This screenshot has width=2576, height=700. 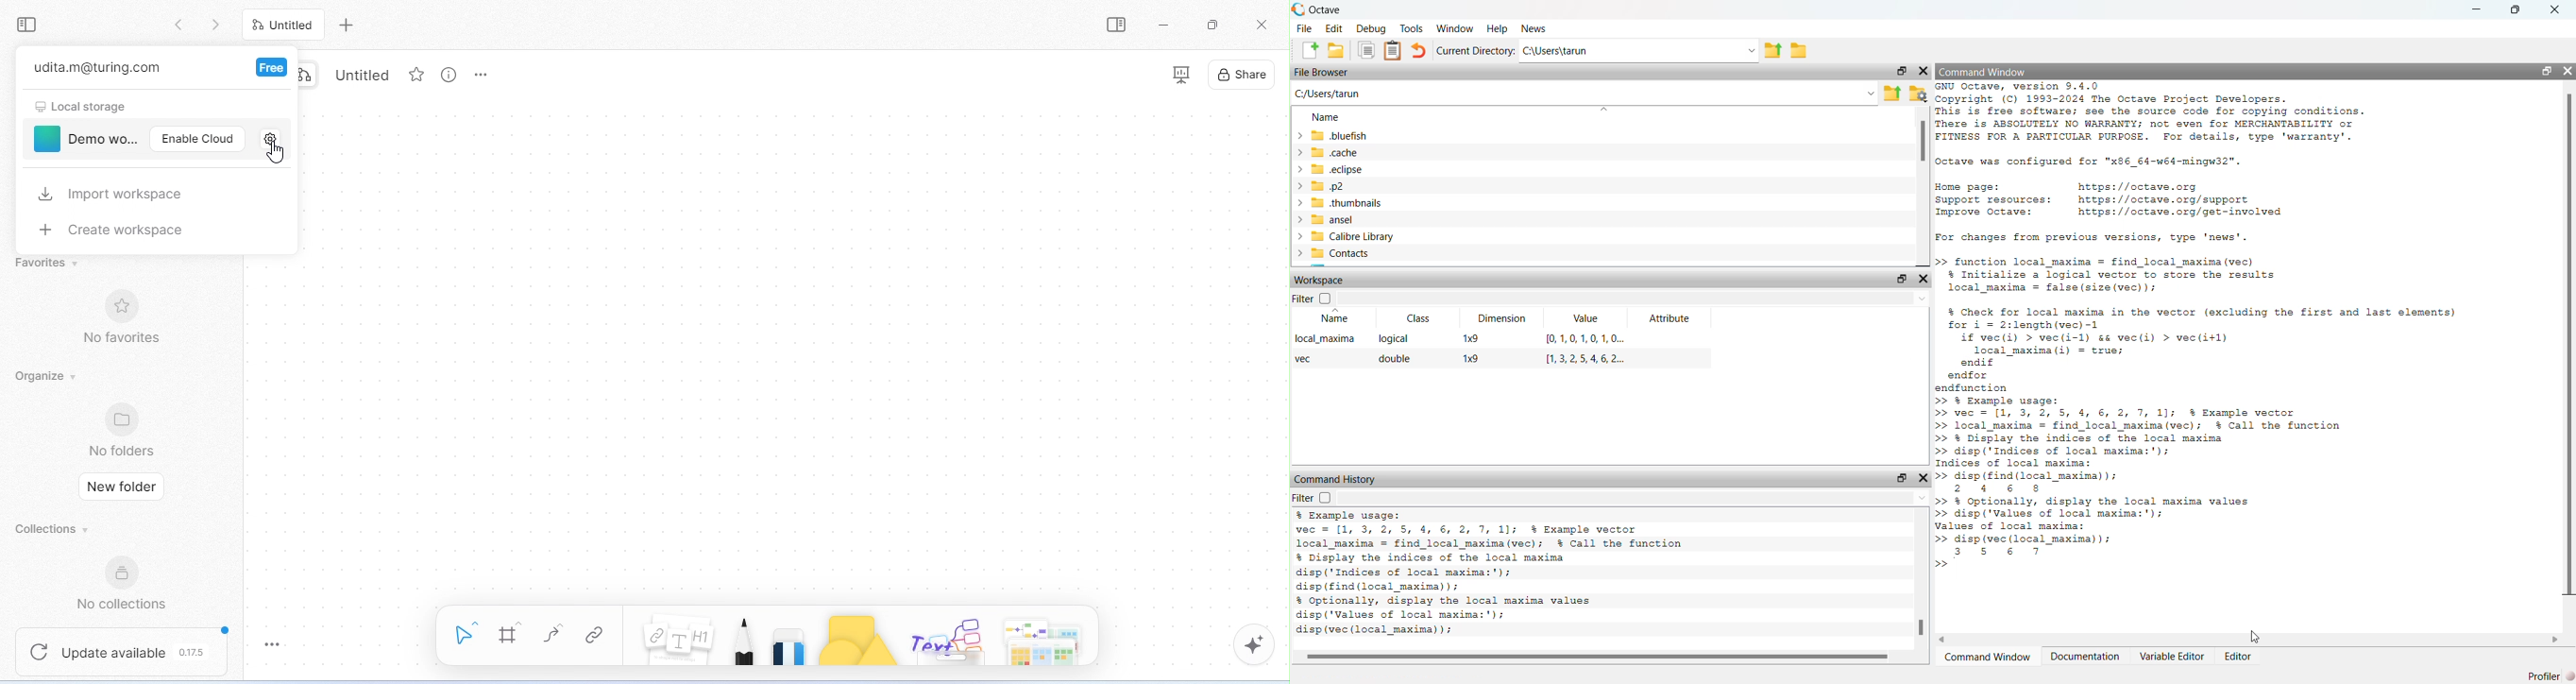 What do you see at coordinates (1471, 358) in the screenshot?
I see `1x9` at bounding box center [1471, 358].